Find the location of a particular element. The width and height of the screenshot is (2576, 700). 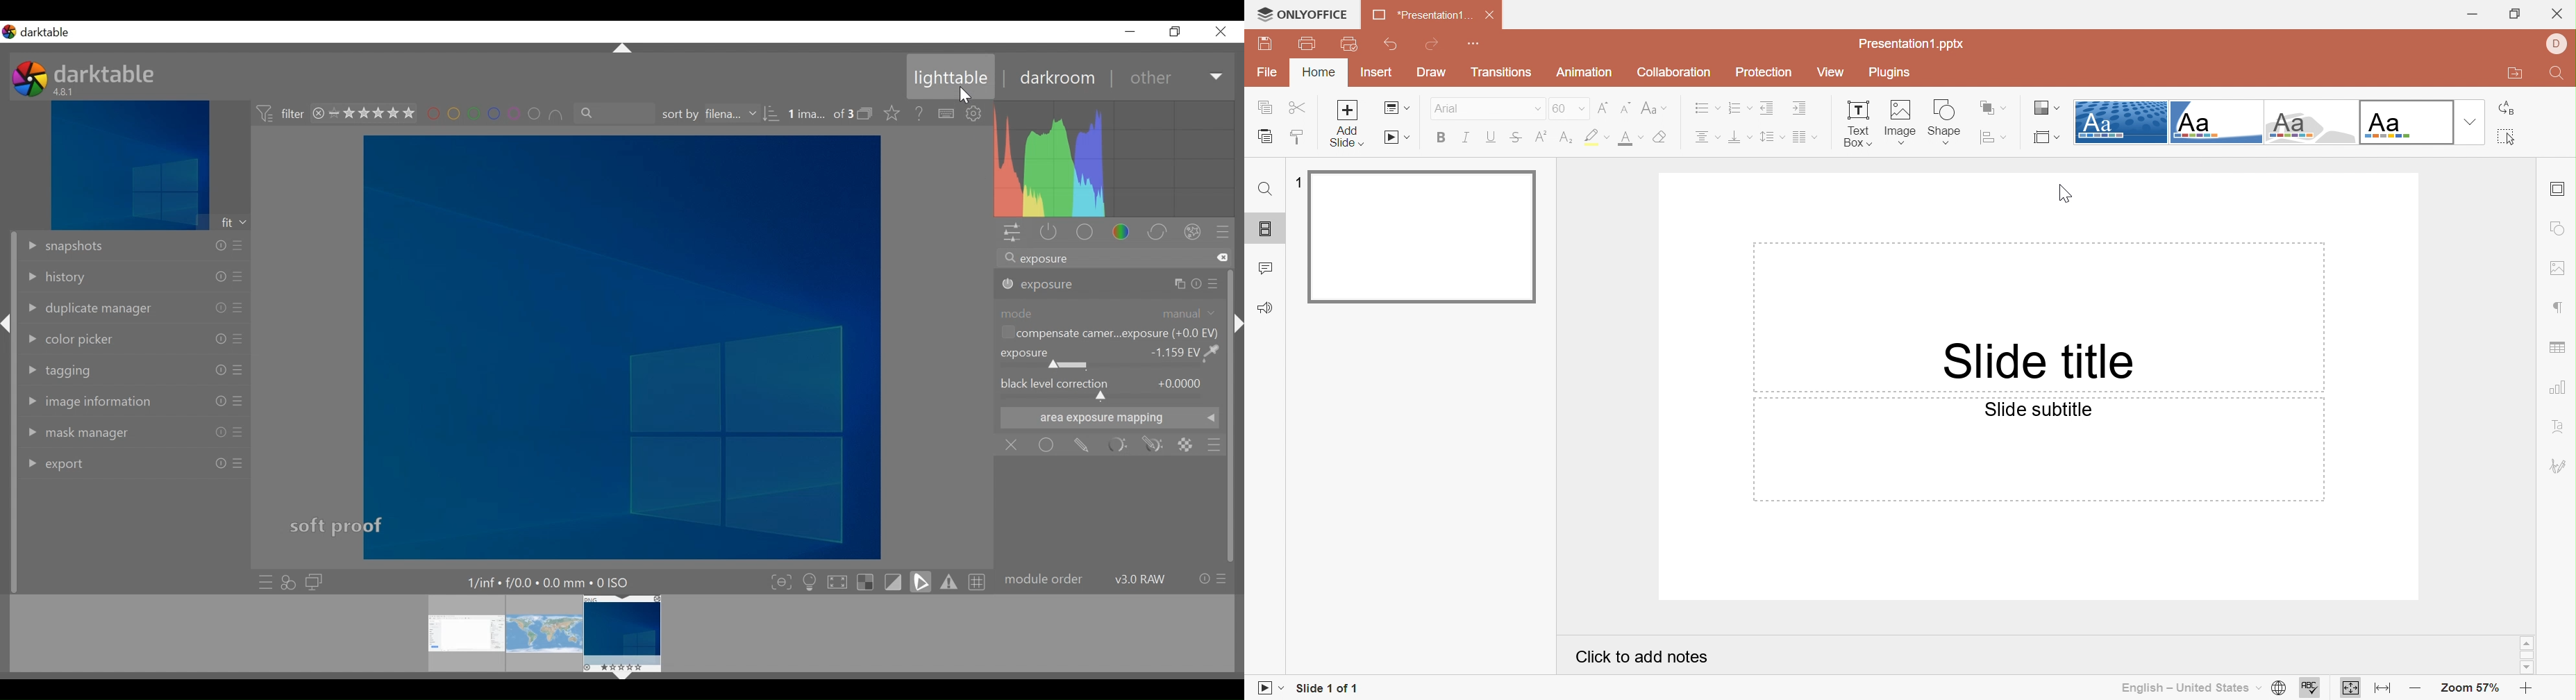

info is located at coordinates (1204, 579).